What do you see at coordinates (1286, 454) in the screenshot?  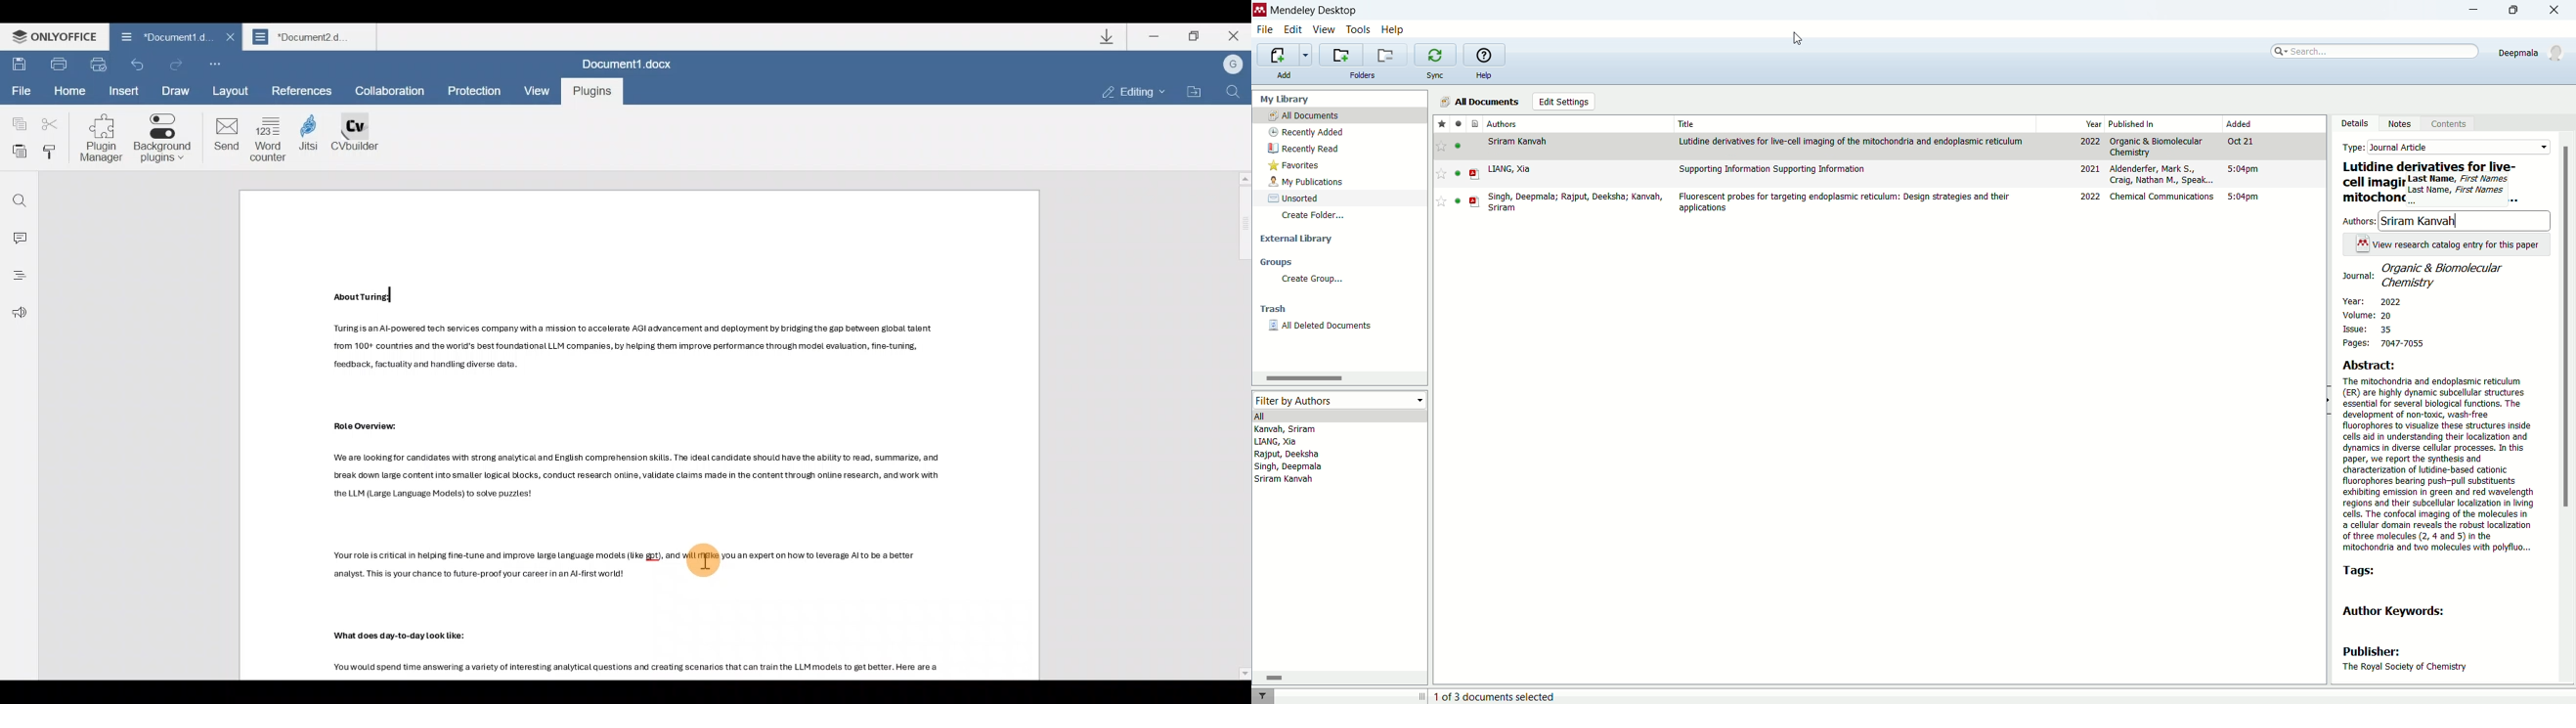 I see `Rajput, Deeksha` at bounding box center [1286, 454].